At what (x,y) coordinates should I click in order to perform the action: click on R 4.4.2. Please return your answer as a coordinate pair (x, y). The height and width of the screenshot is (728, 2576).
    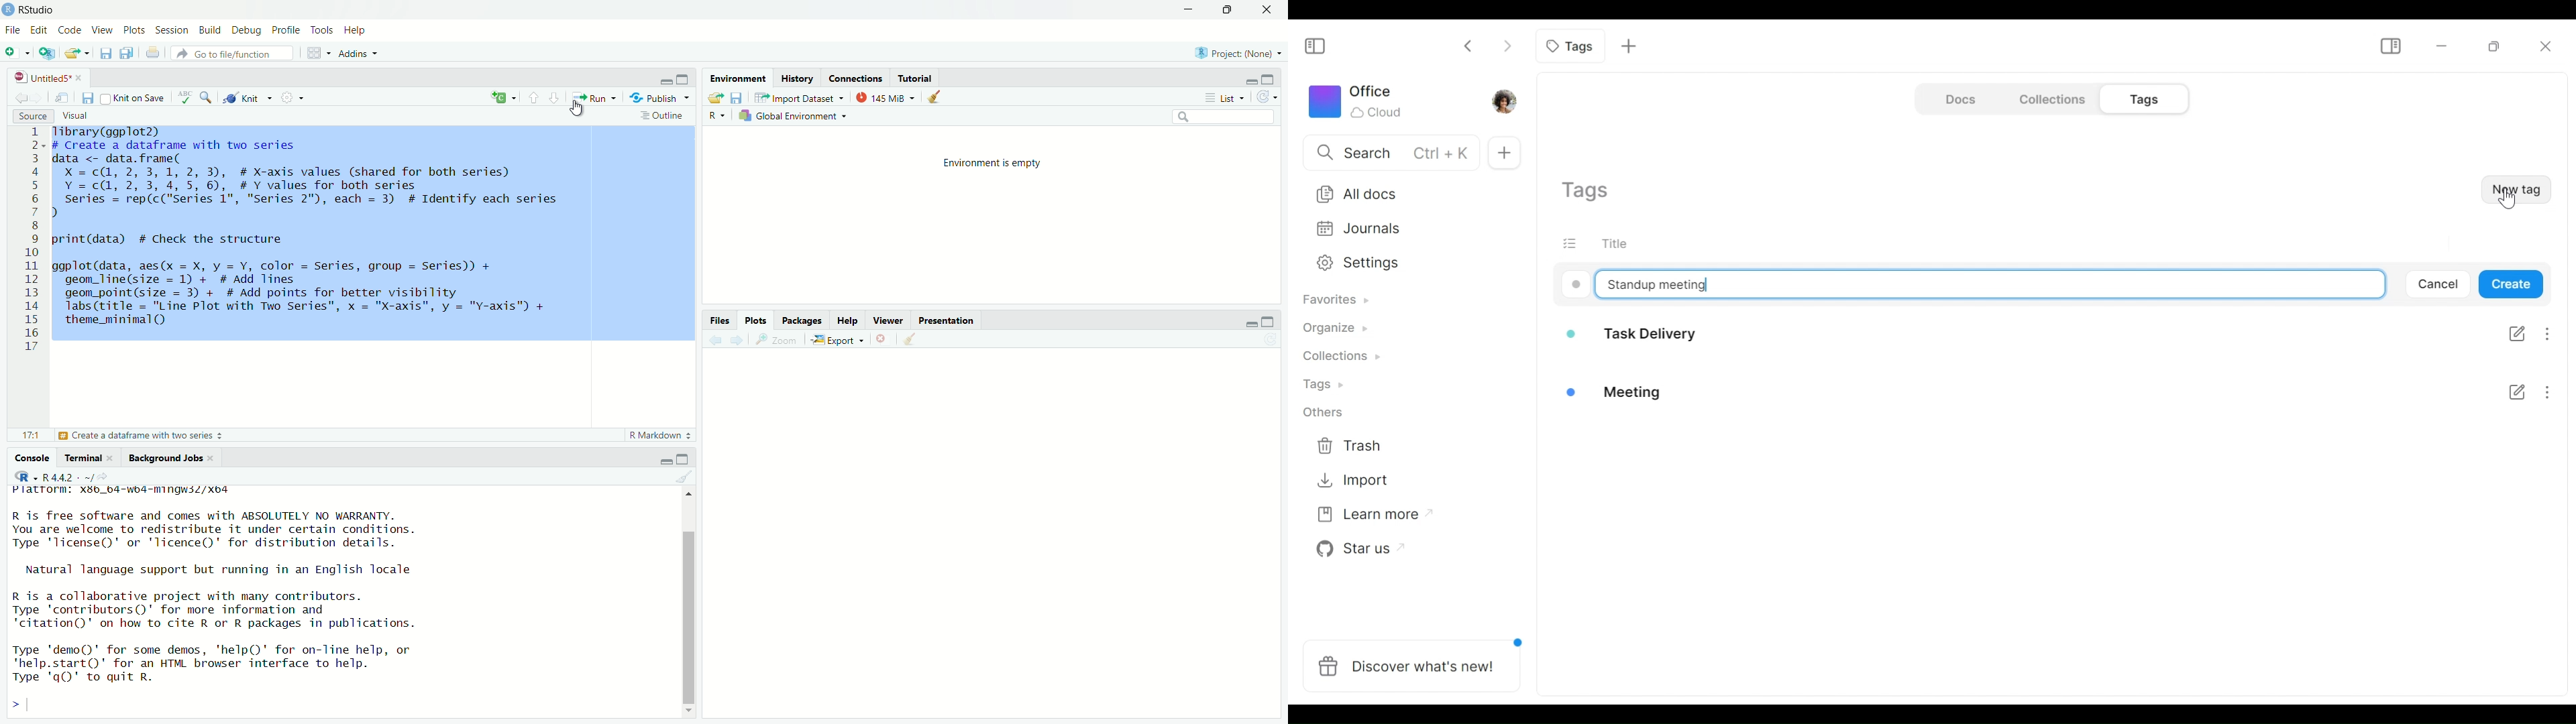
    Looking at the image, I should click on (64, 477).